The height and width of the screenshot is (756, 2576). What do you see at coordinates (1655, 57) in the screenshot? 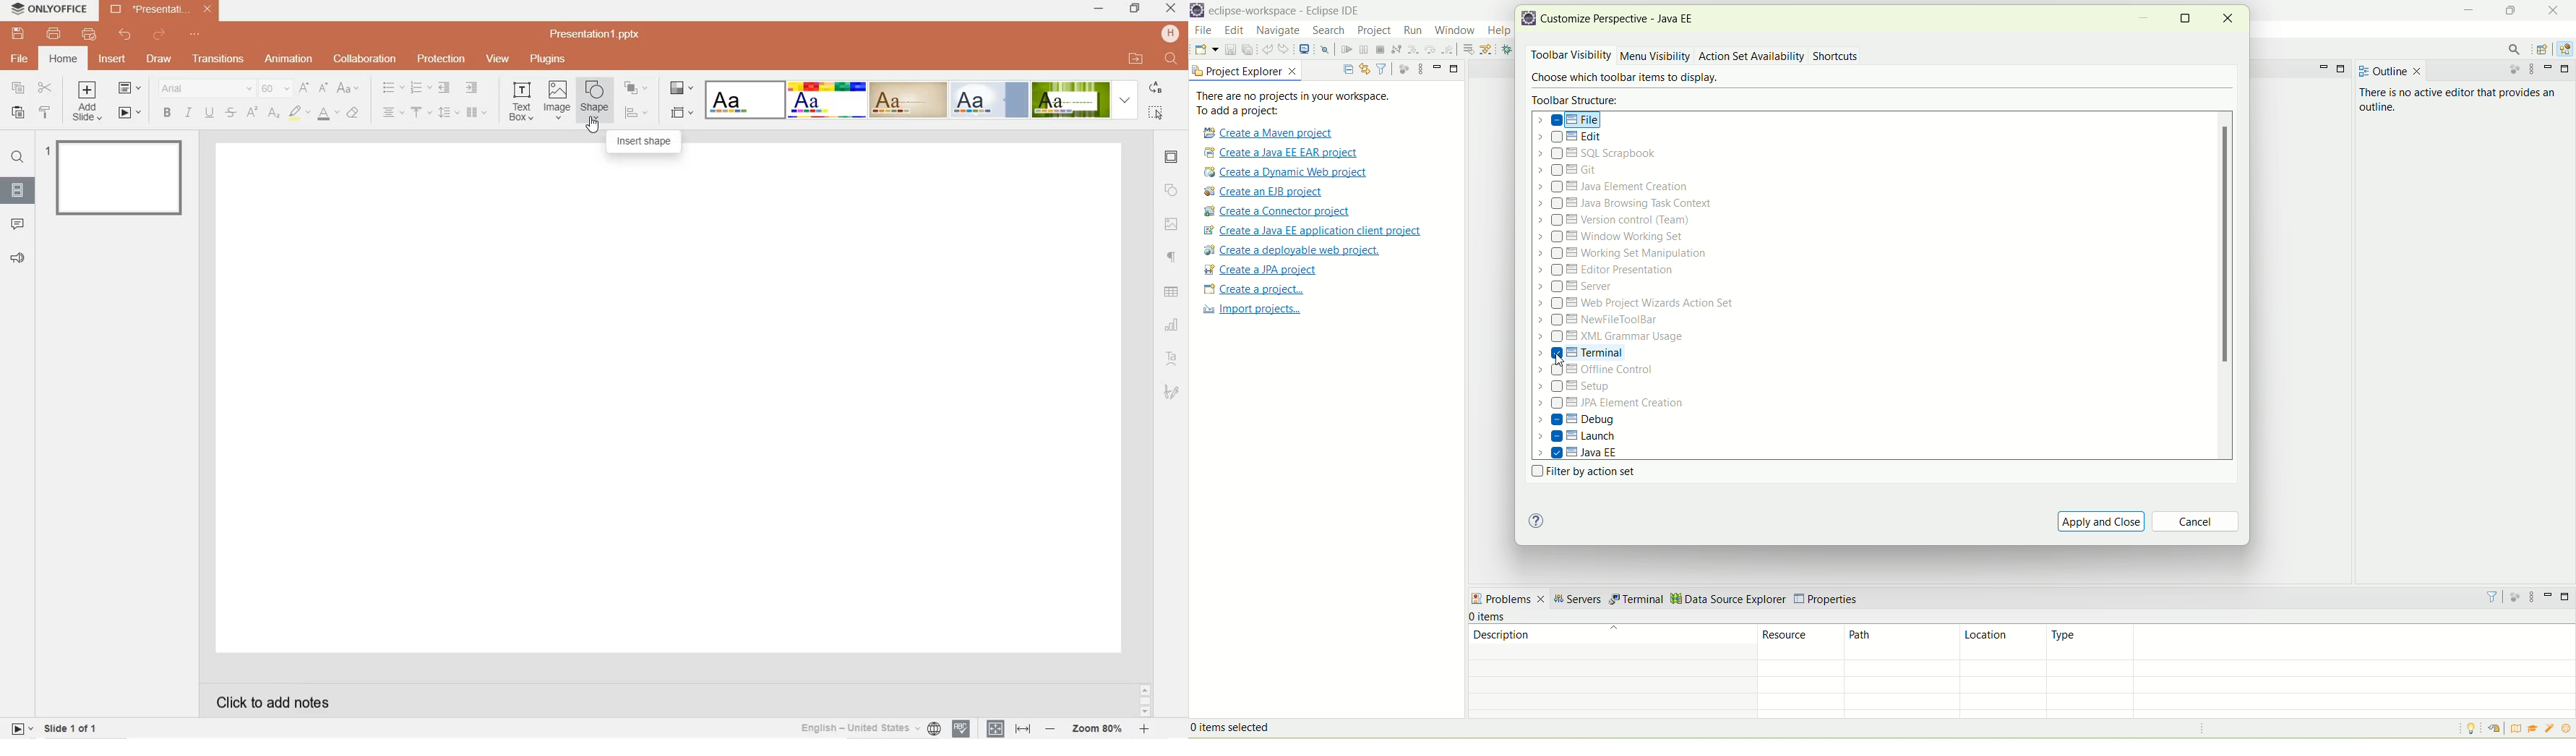
I see `menu visibility` at bounding box center [1655, 57].